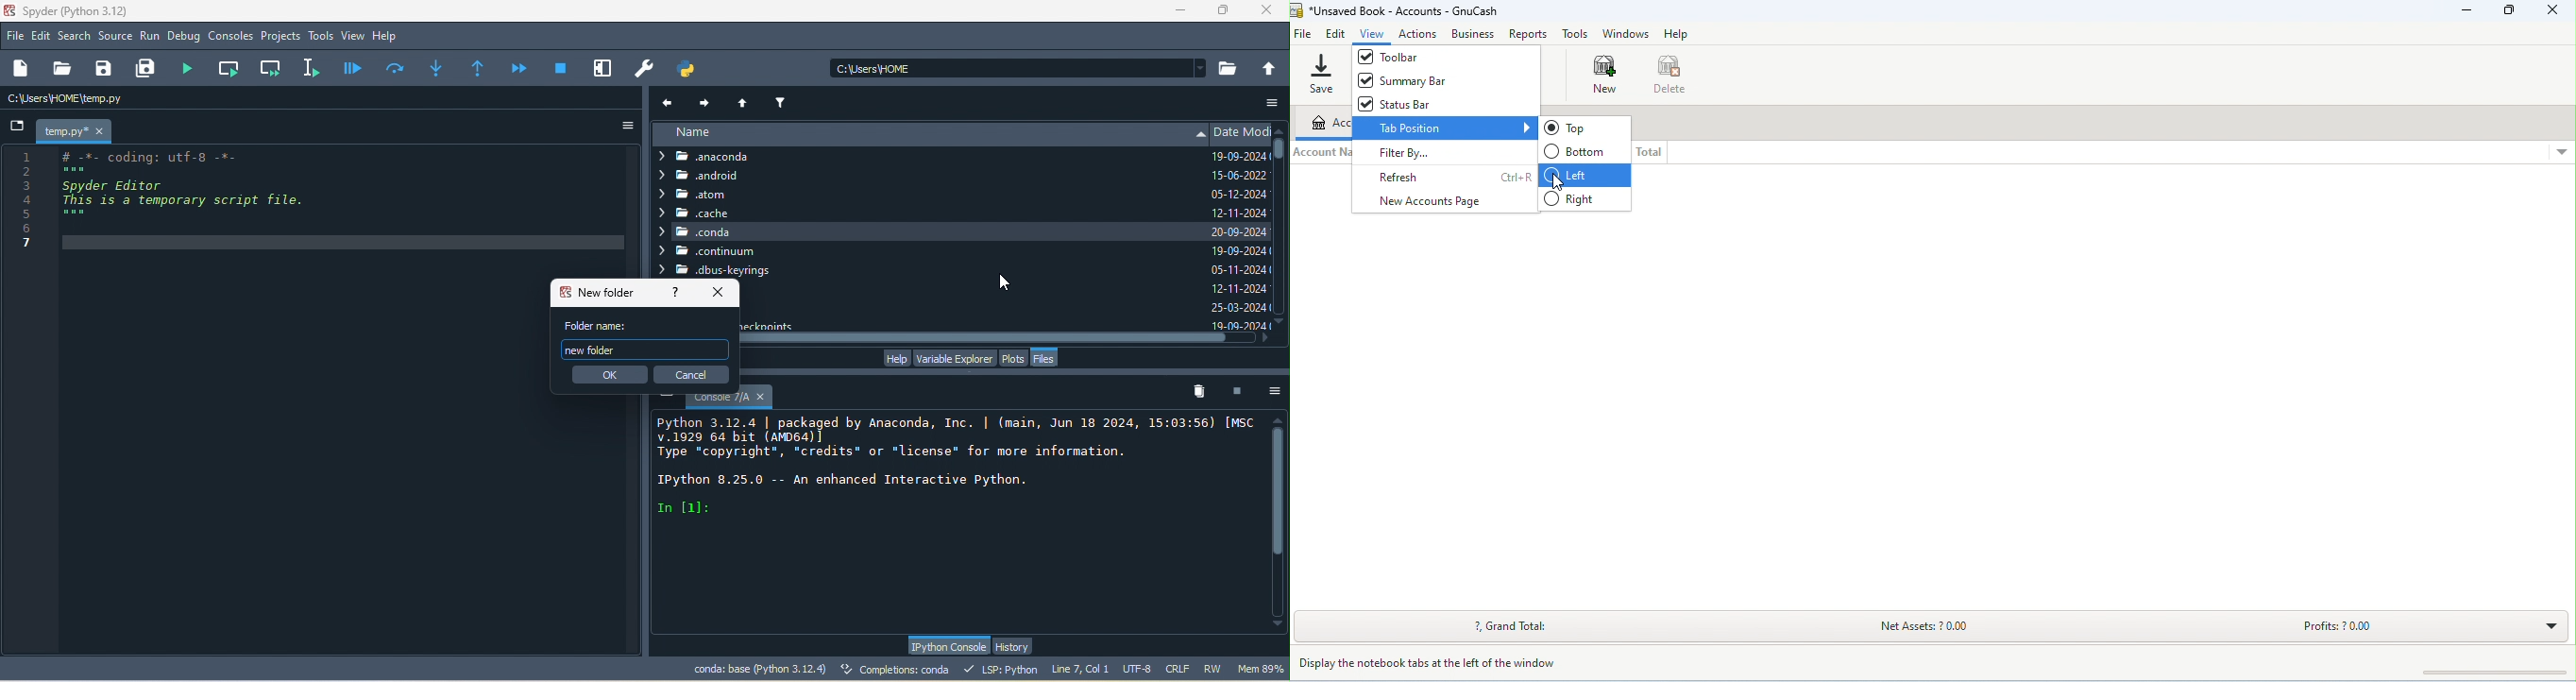  I want to click on maximize, so click(1225, 10).